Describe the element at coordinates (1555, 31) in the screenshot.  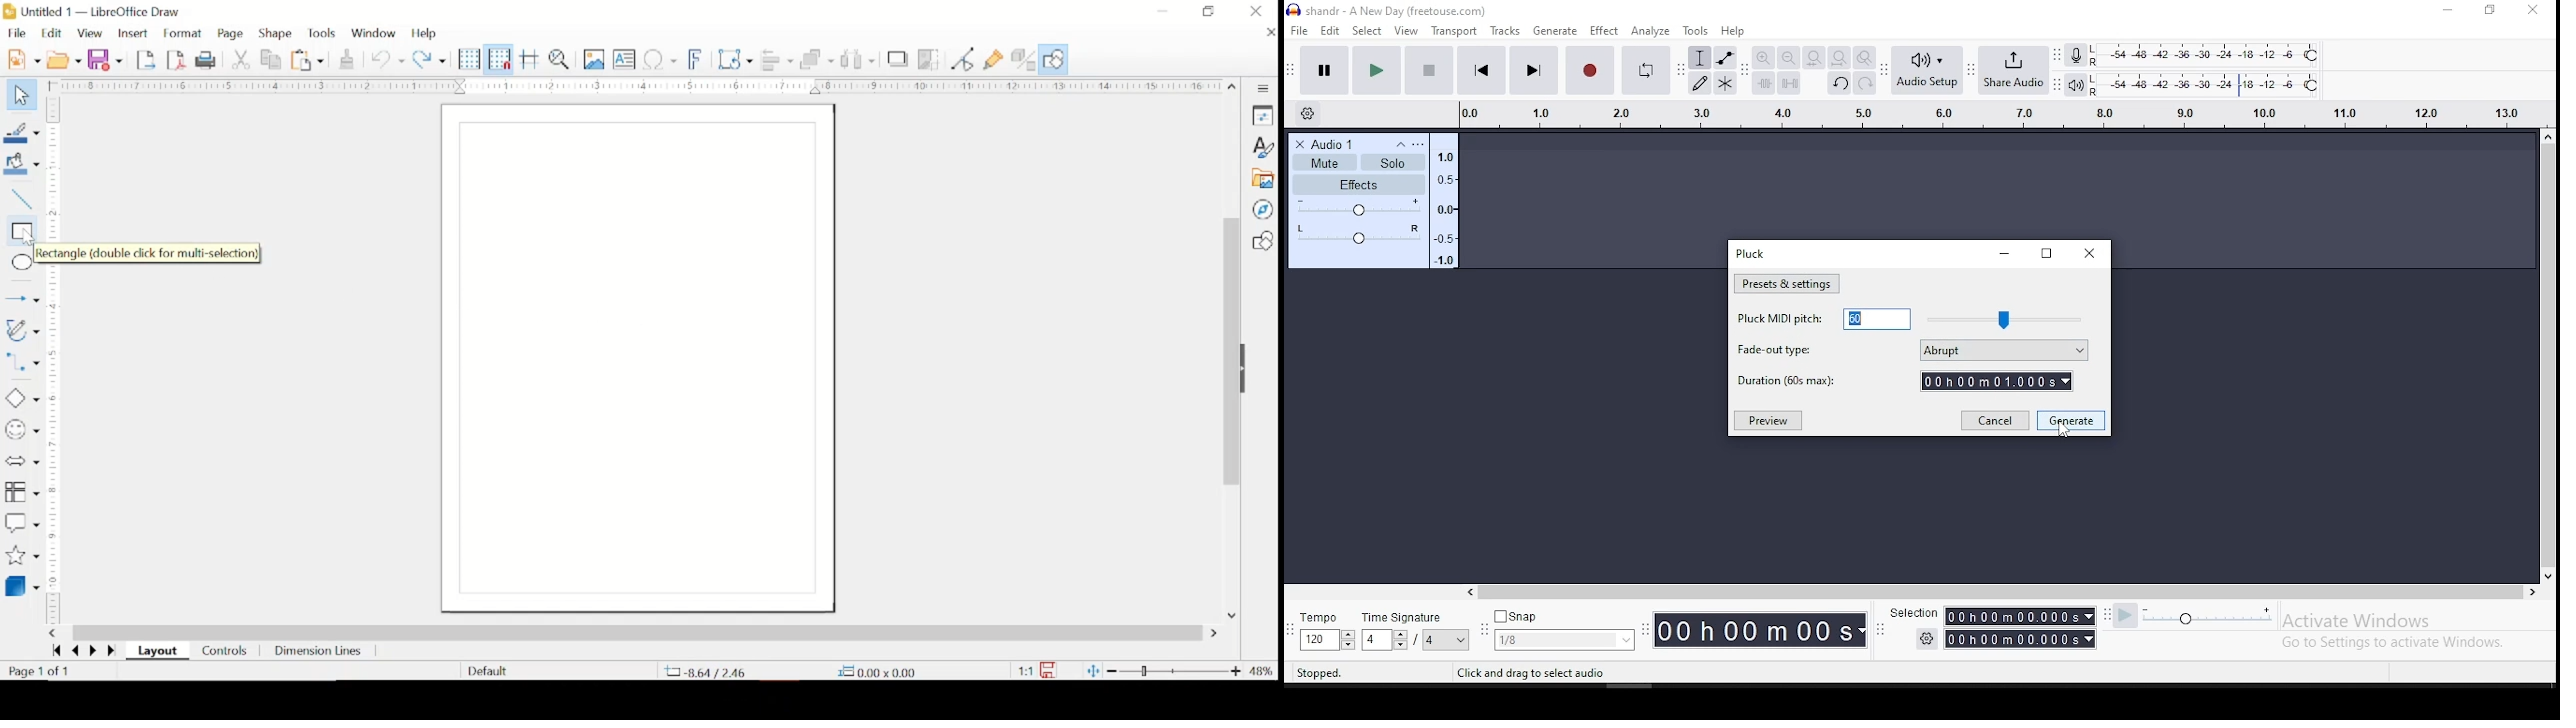
I see `generate` at that location.